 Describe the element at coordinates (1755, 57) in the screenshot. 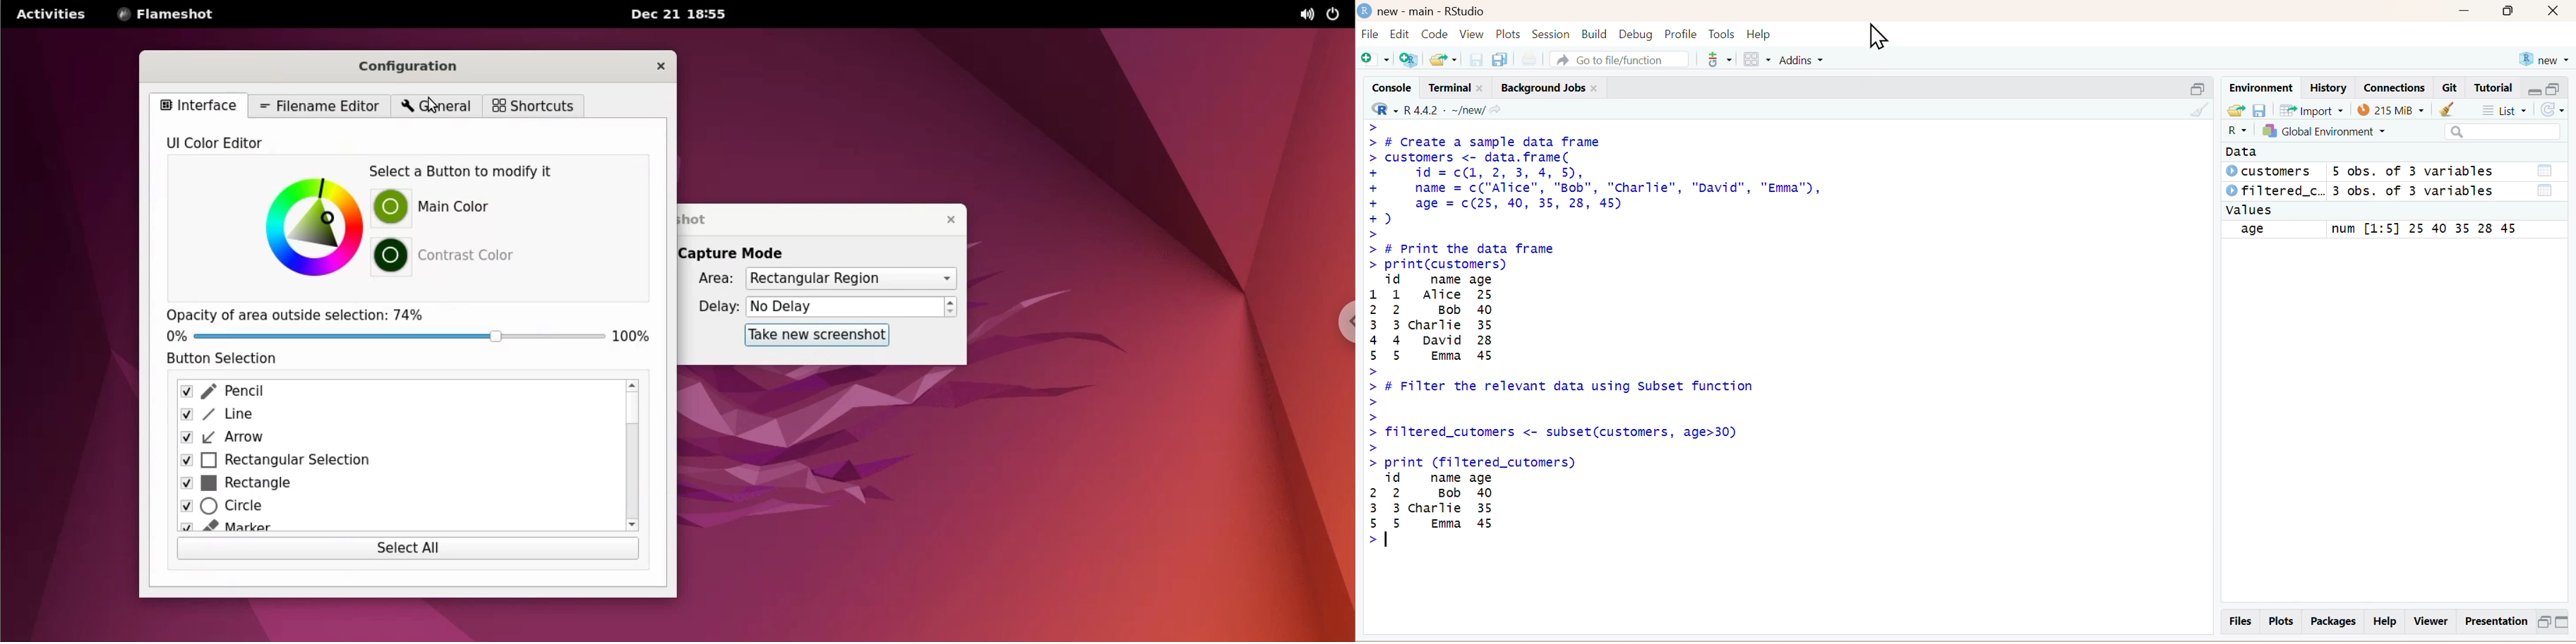

I see `workspaces pane` at that location.